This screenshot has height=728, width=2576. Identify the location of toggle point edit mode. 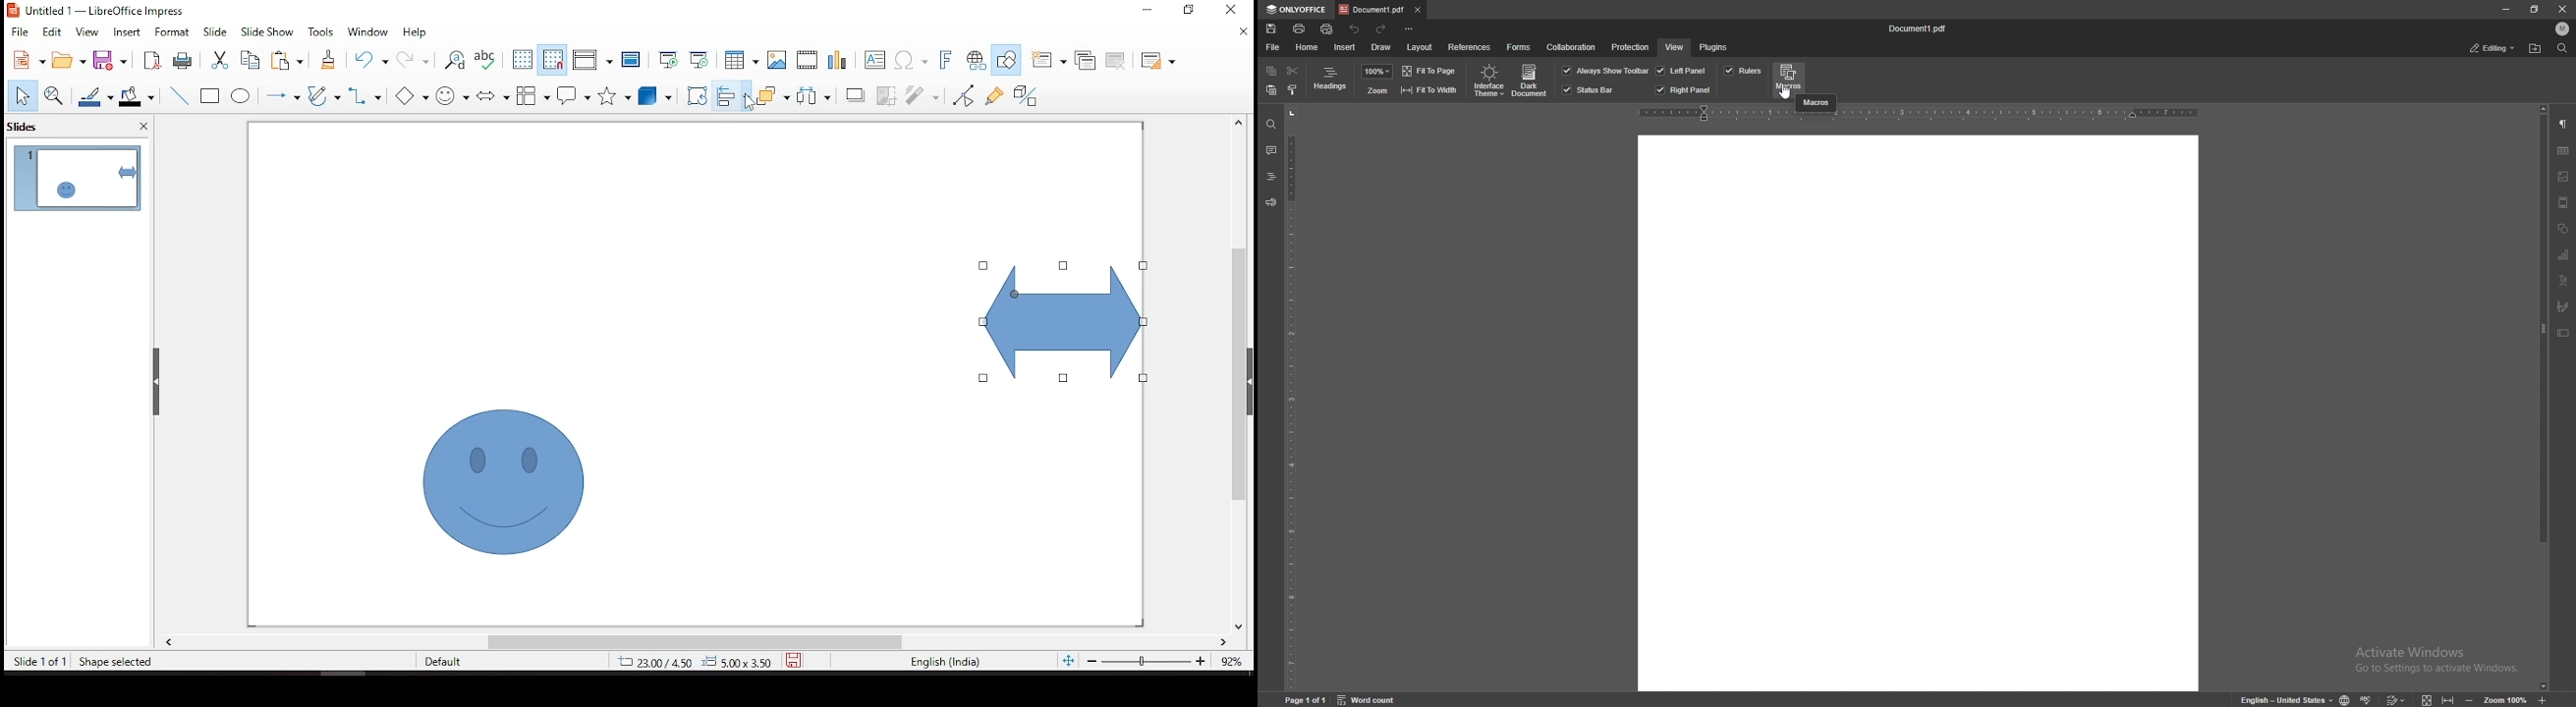
(965, 94).